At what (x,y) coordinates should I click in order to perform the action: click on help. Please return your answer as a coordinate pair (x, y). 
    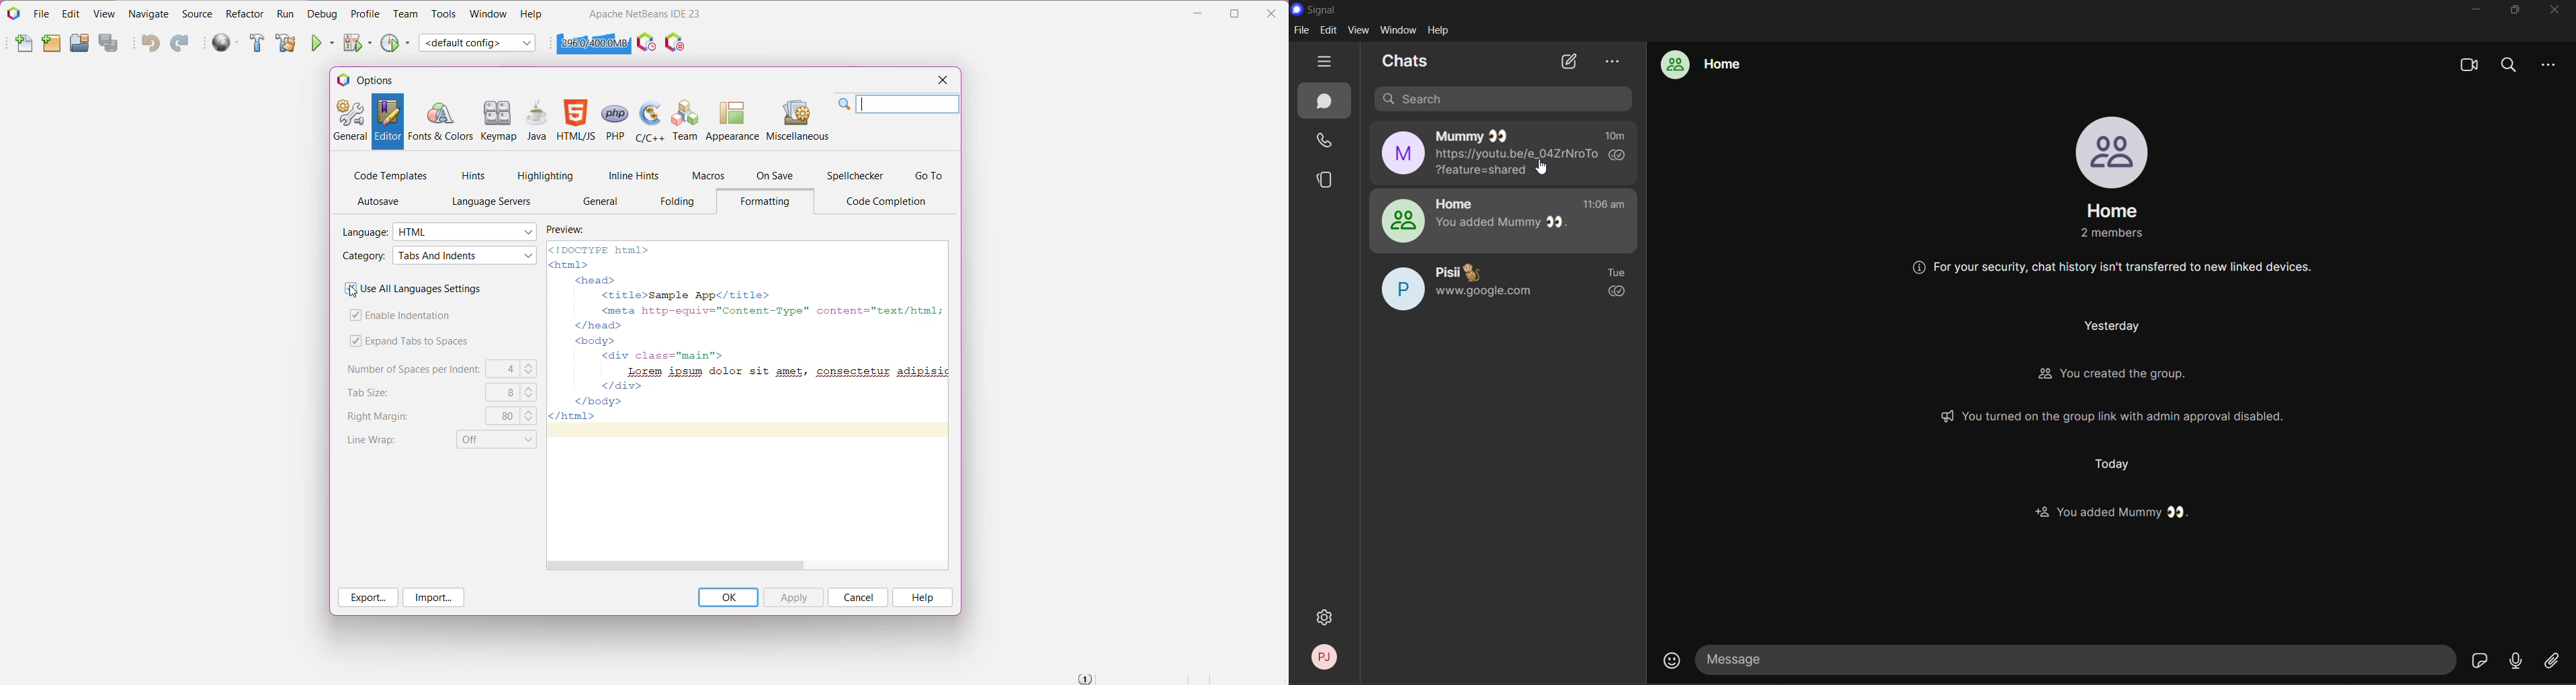
    Looking at the image, I should click on (1438, 31).